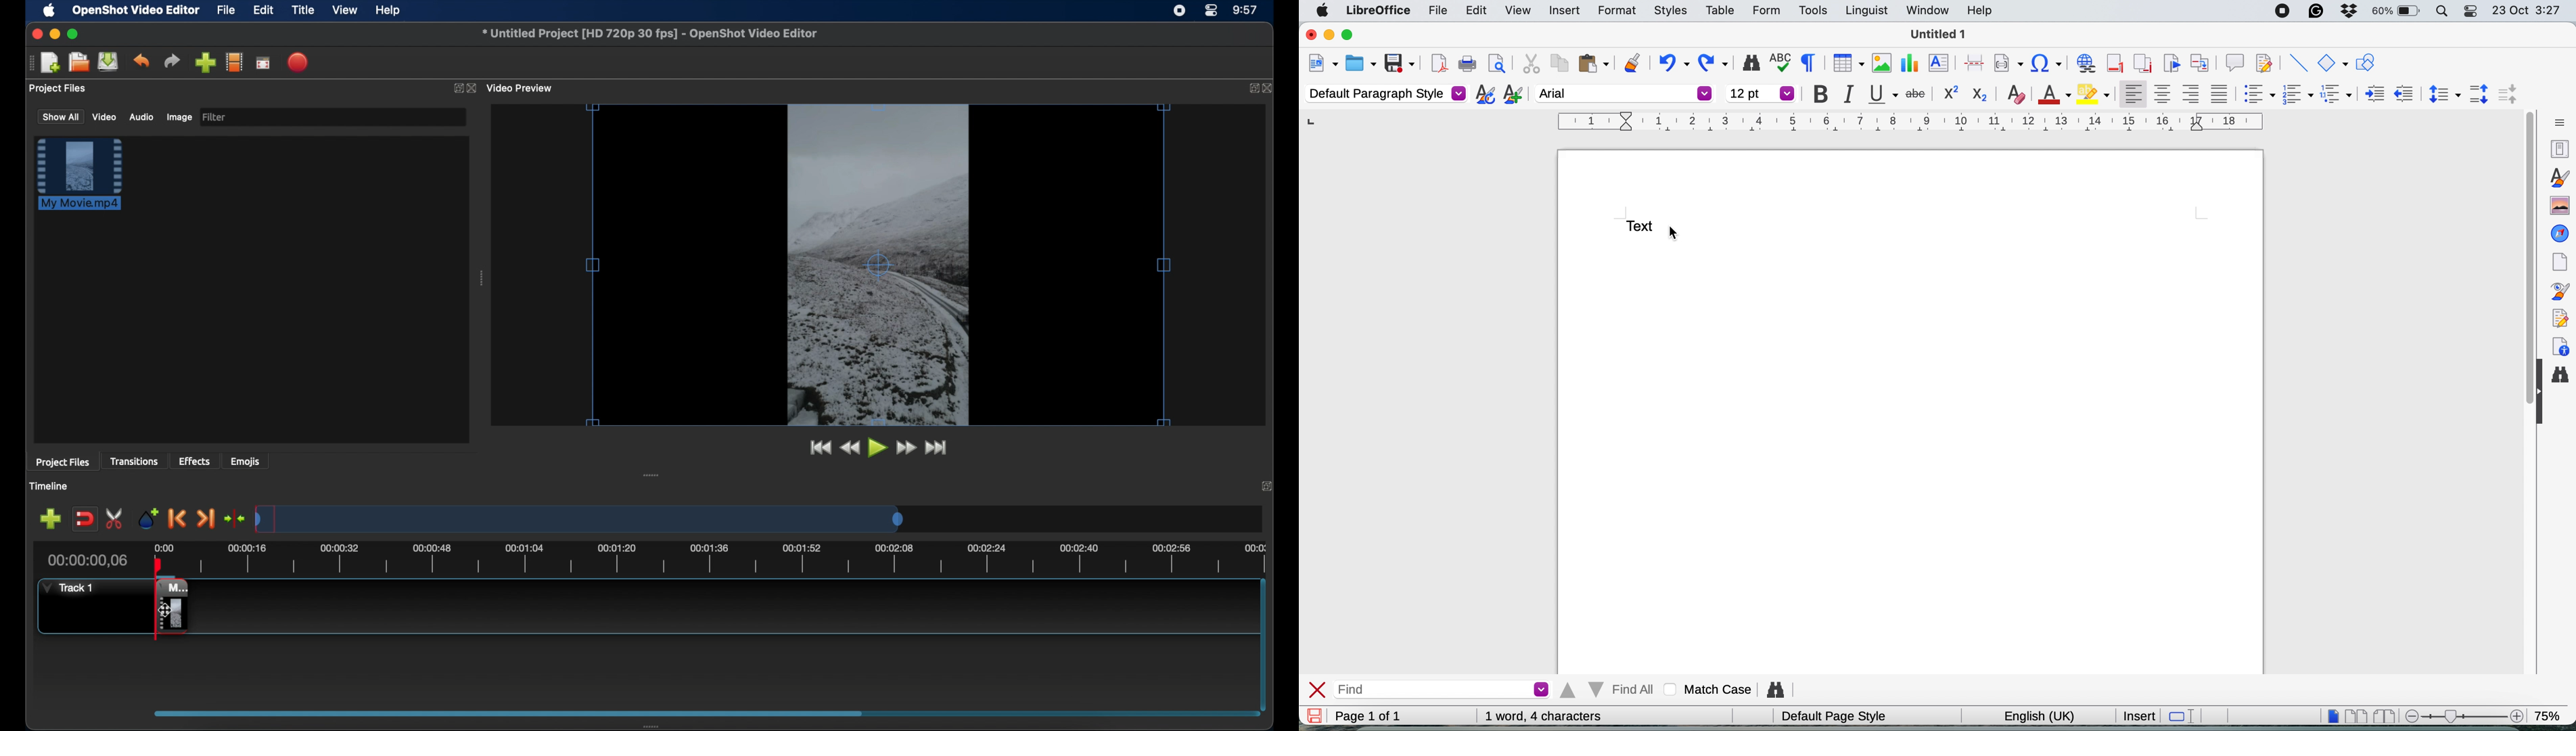  What do you see at coordinates (1952, 94) in the screenshot?
I see `superscrpit` at bounding box center [1952, 94].